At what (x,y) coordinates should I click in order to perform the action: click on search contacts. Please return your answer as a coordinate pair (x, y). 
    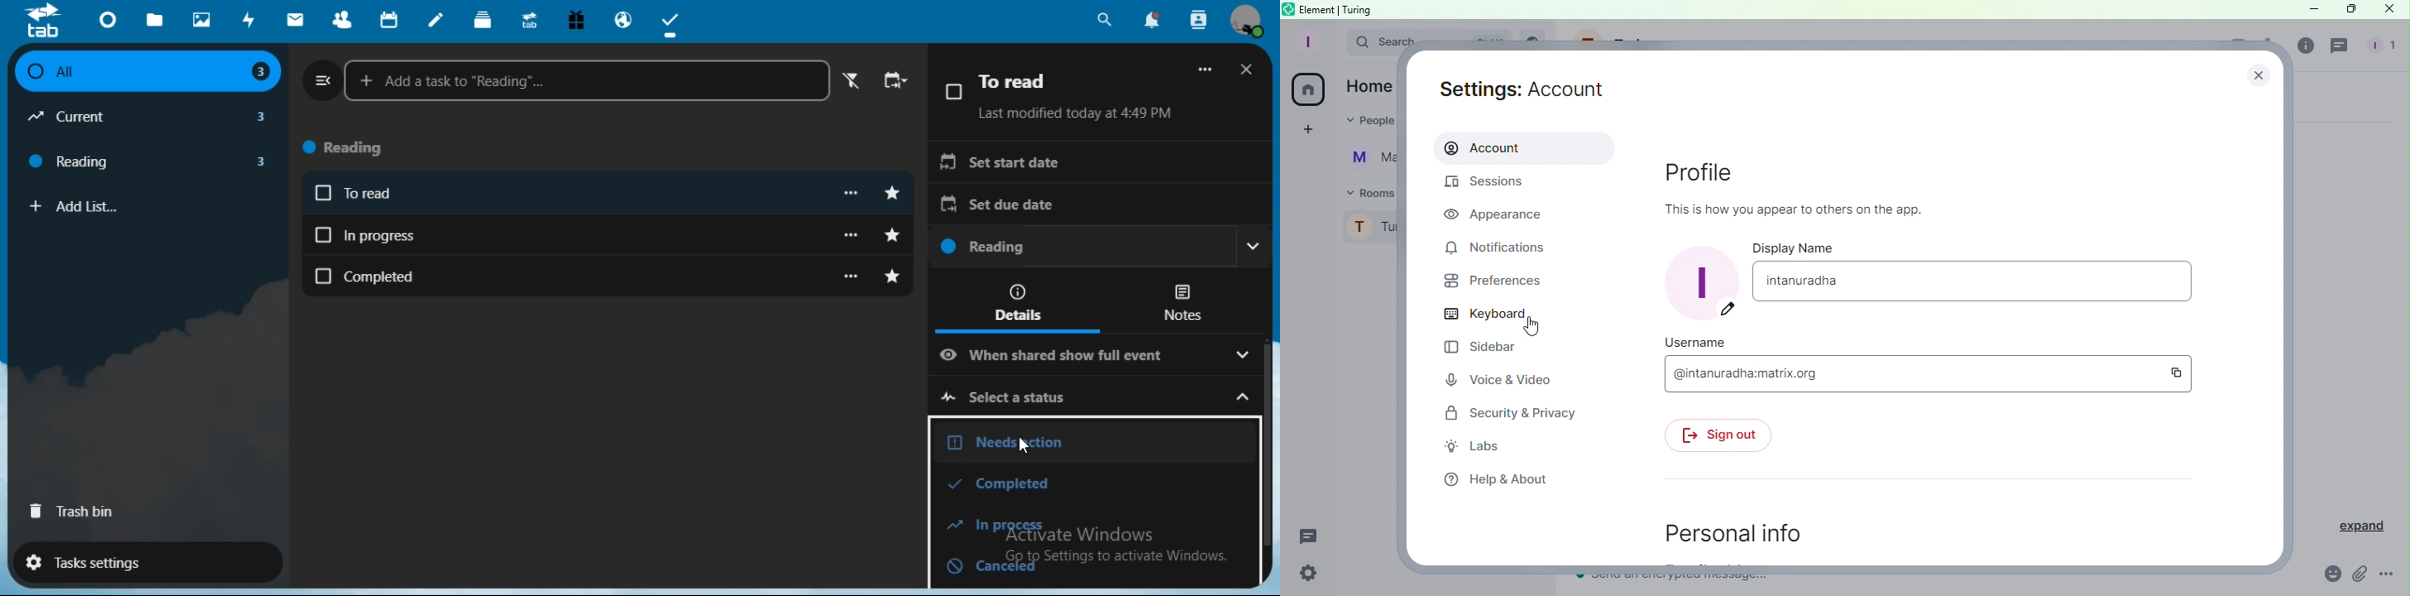
    Looking at the image, I should click on (1200, 18).